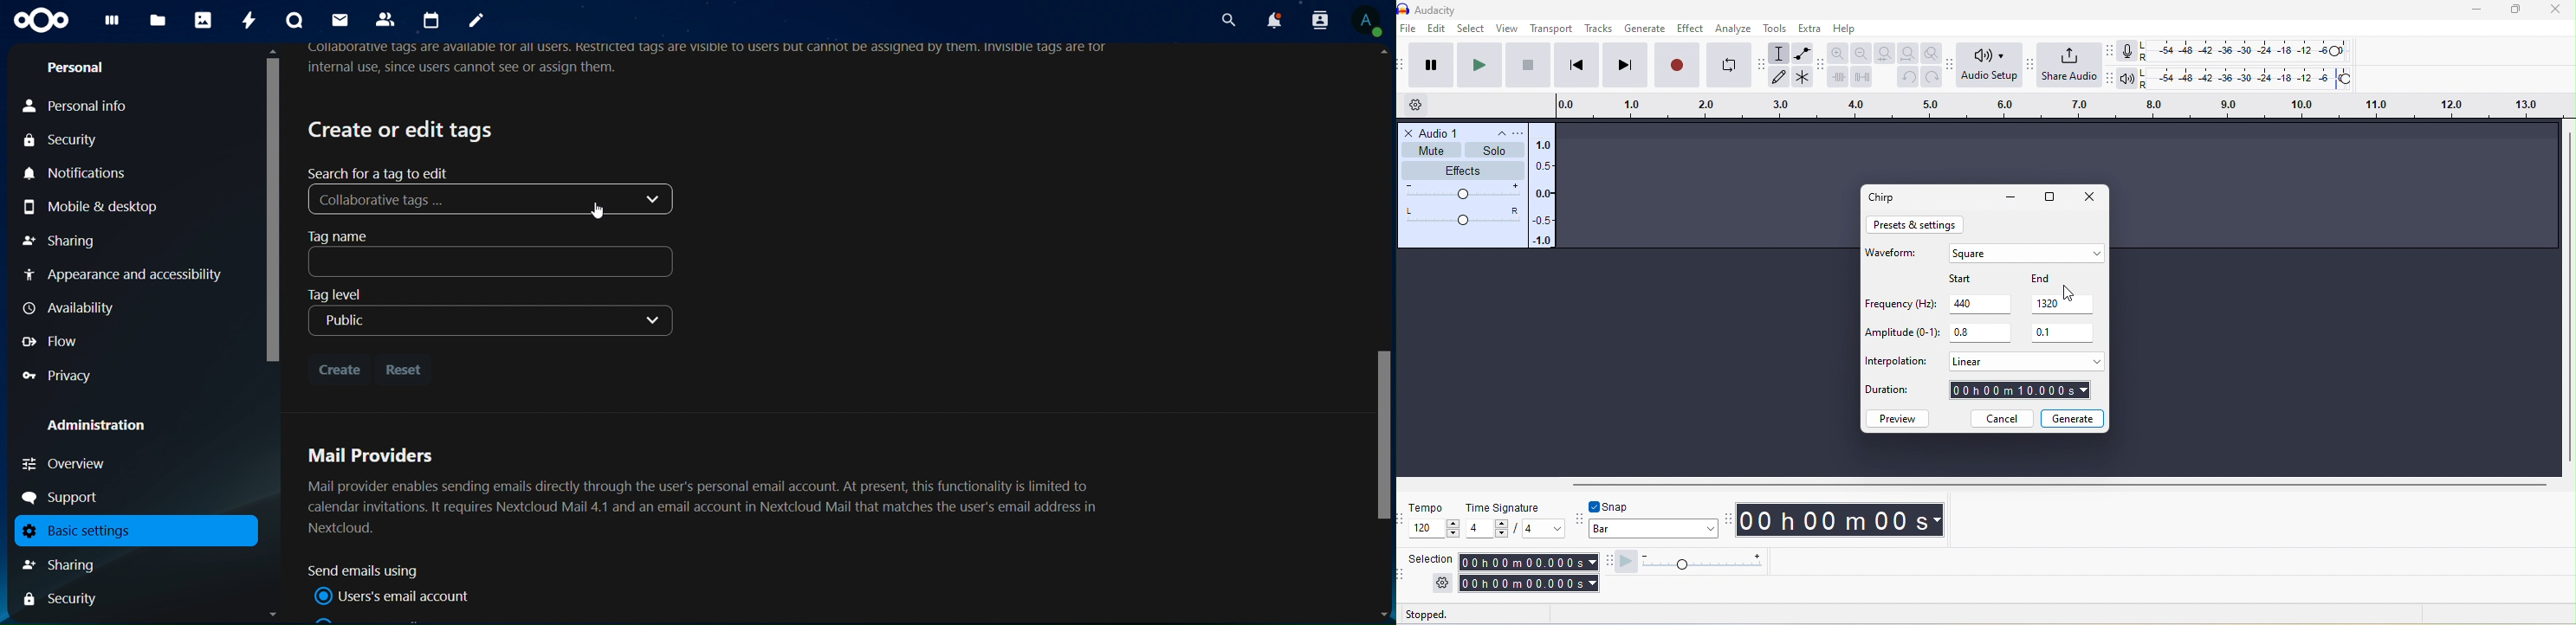 Image resolution: width=2576 pixels, height=644 pixels. I want to click on end, so click(2059, 279).